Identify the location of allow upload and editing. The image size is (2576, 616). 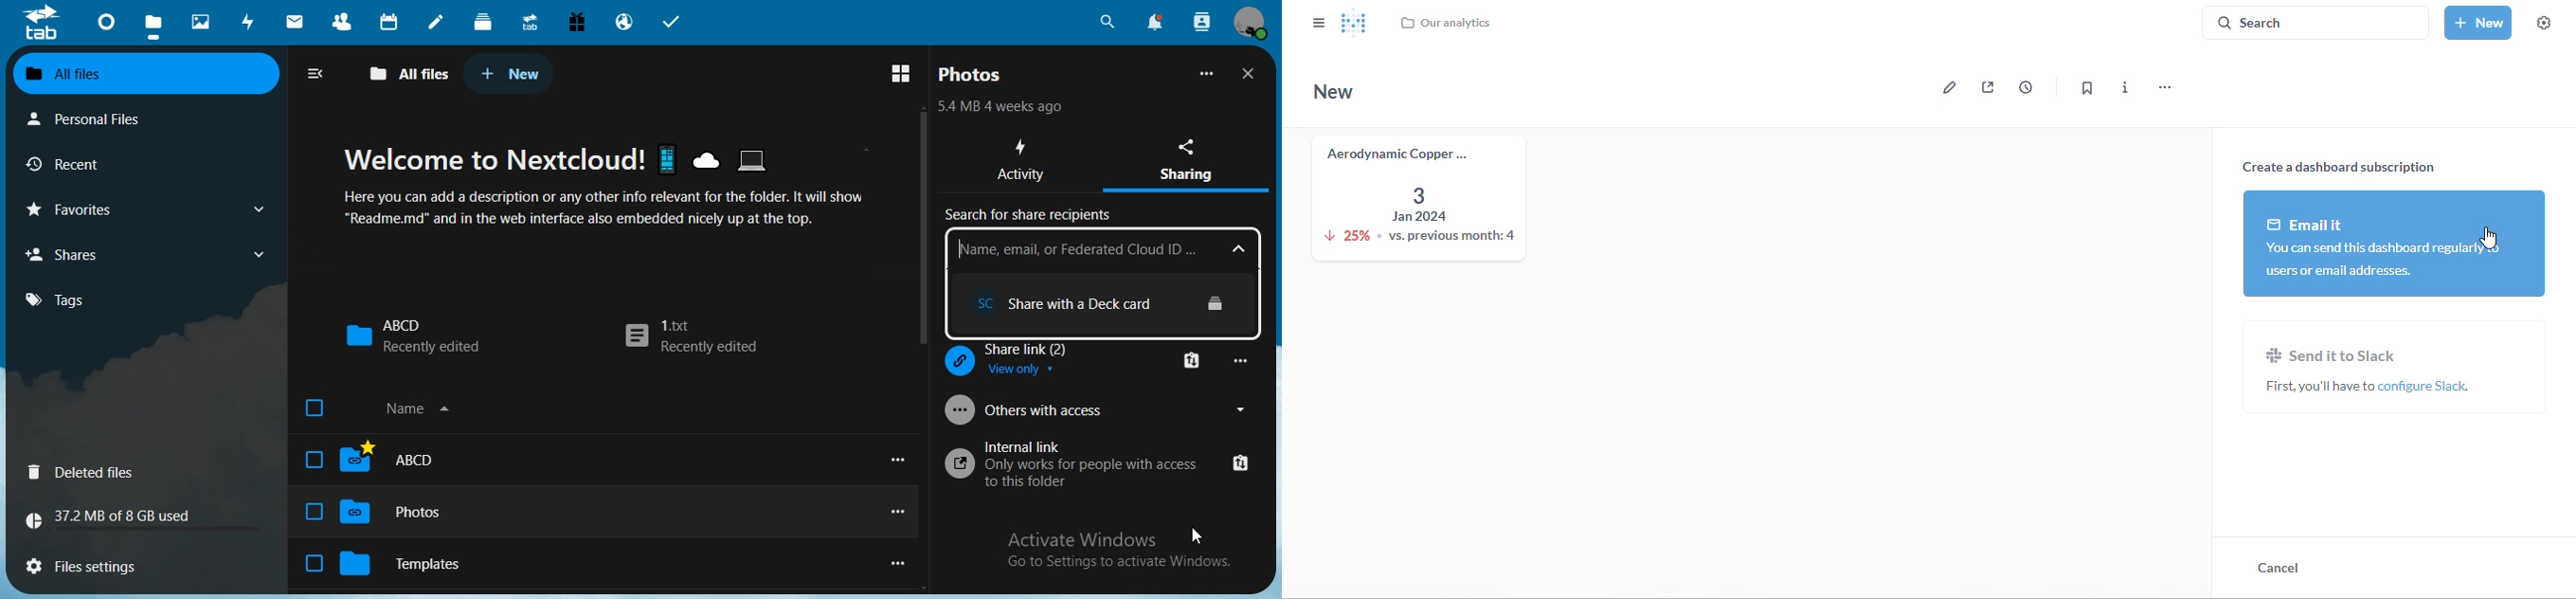
(1090, 307).